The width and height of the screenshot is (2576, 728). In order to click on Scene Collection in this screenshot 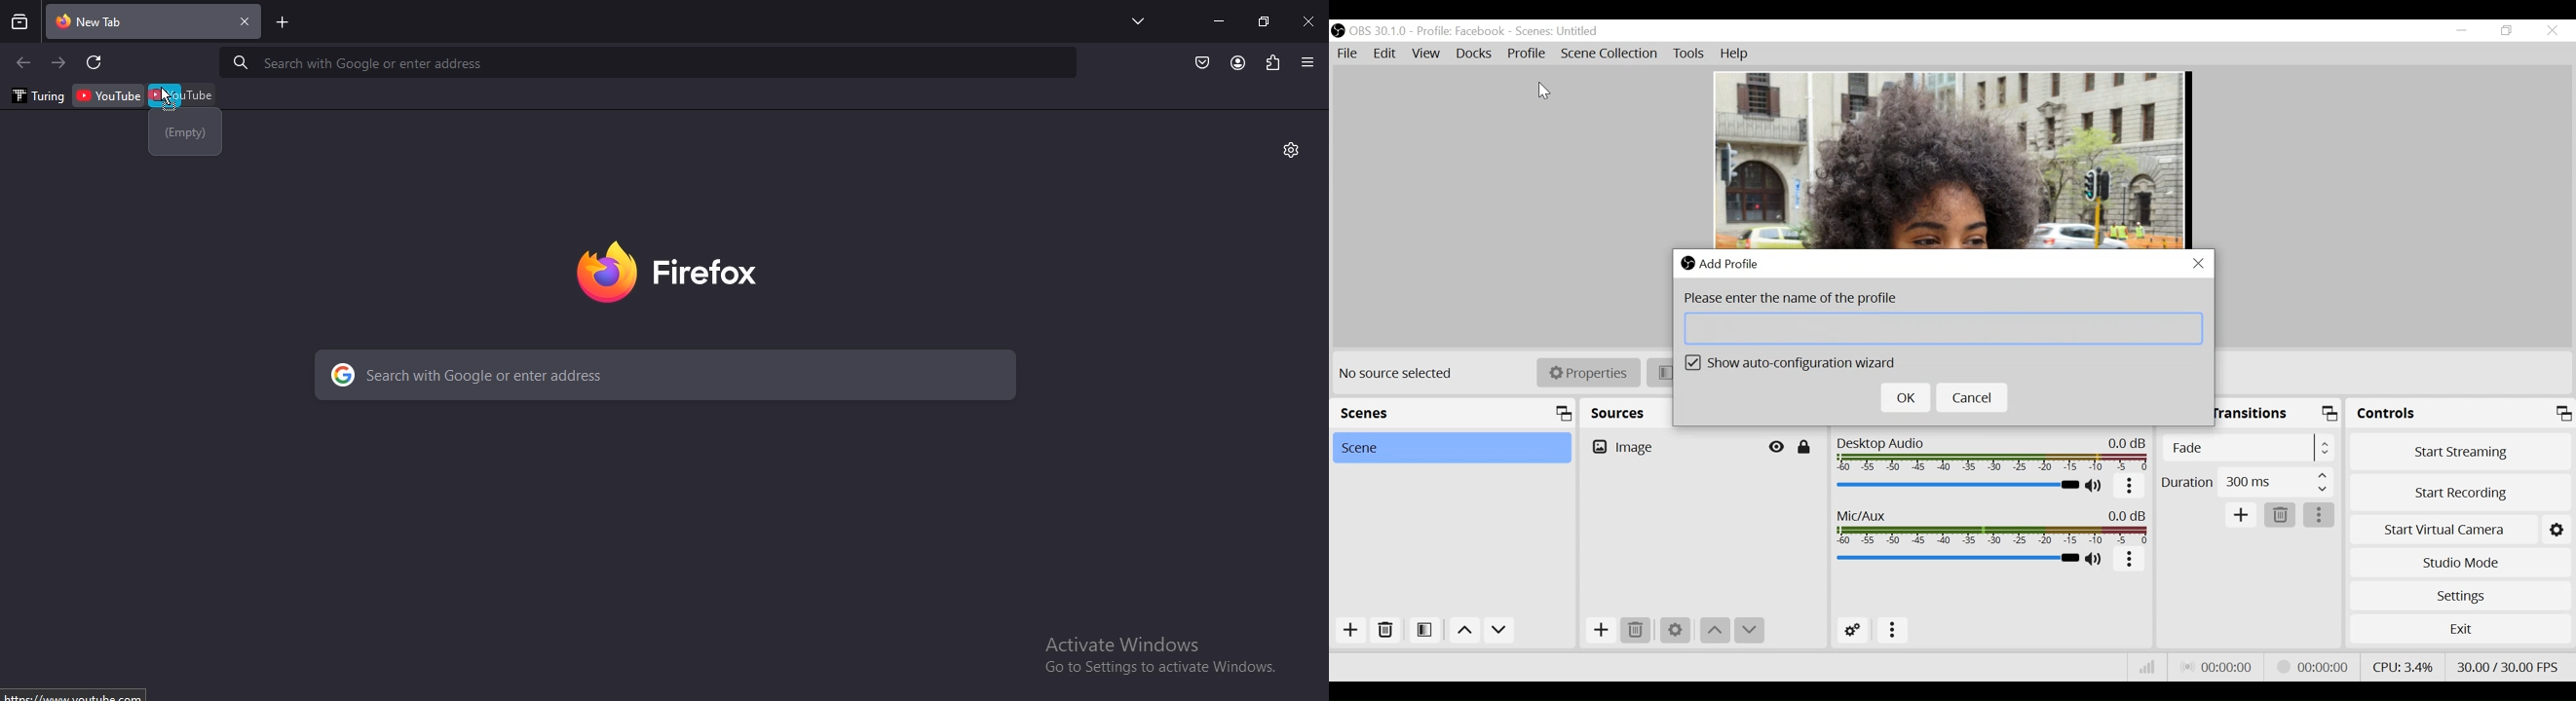, I will do `click(1611, 55)`.